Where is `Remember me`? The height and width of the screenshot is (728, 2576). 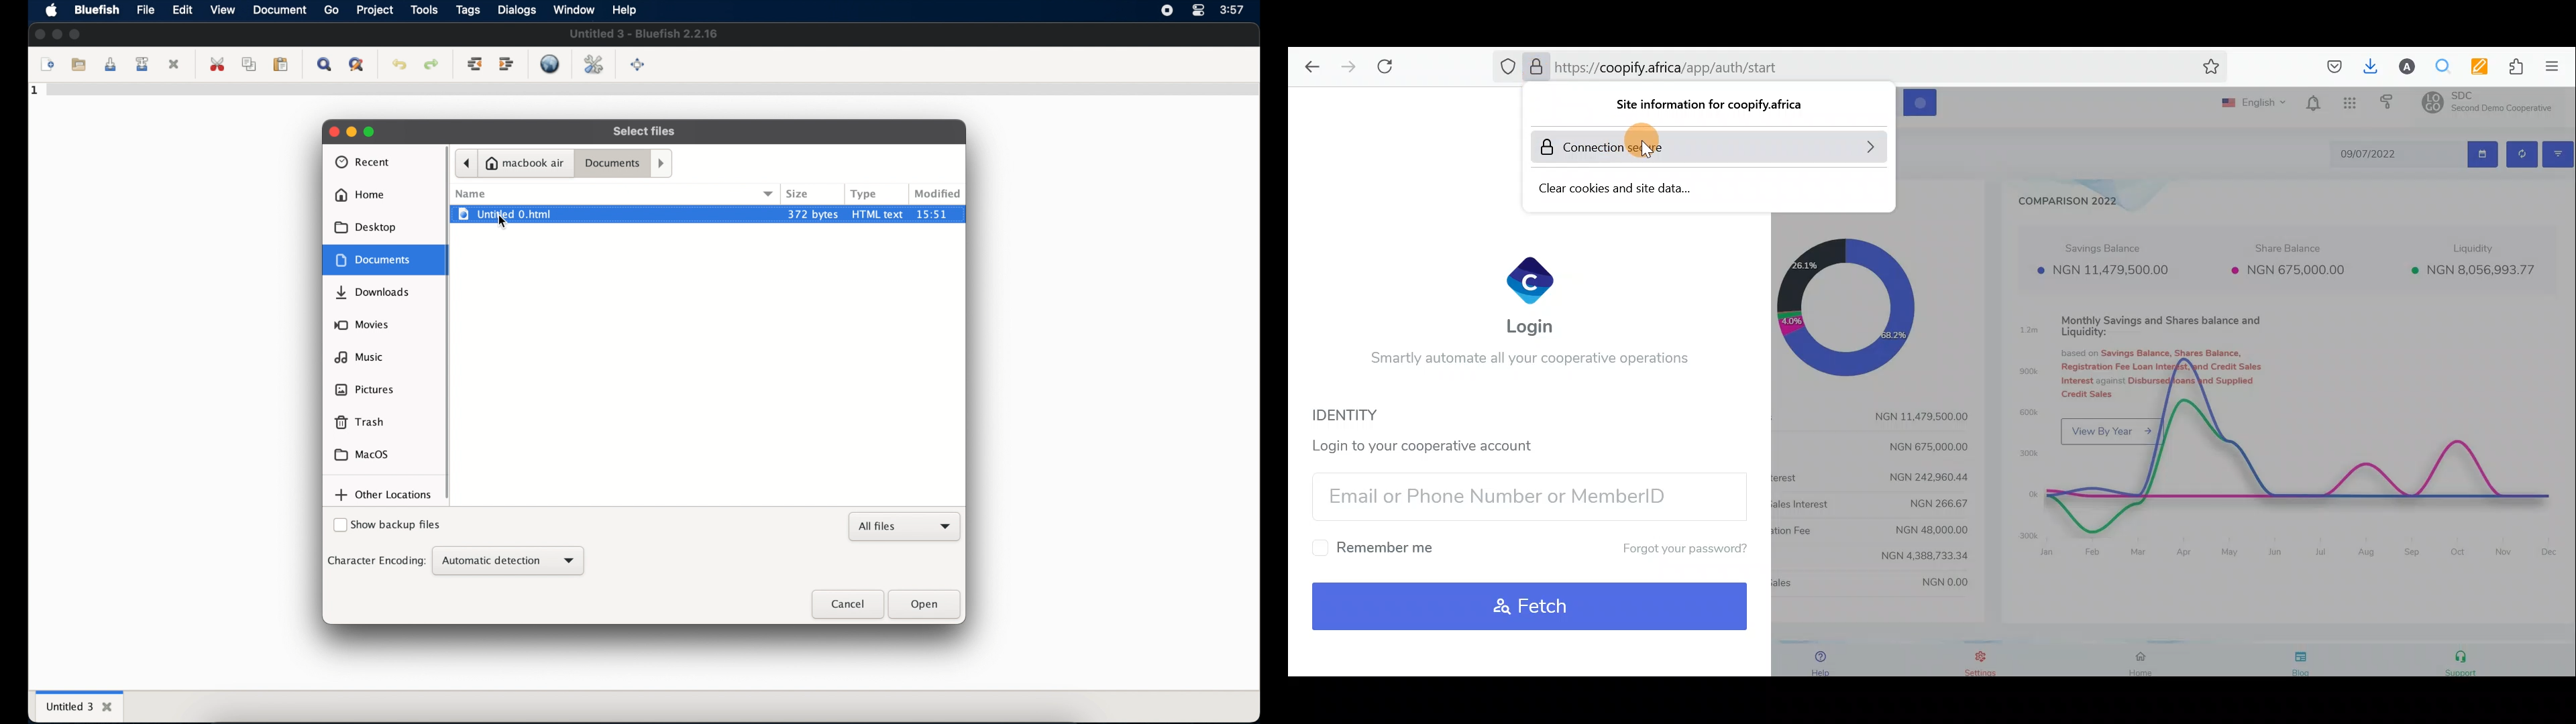
Remember me is located at coordinates (1378, 547).